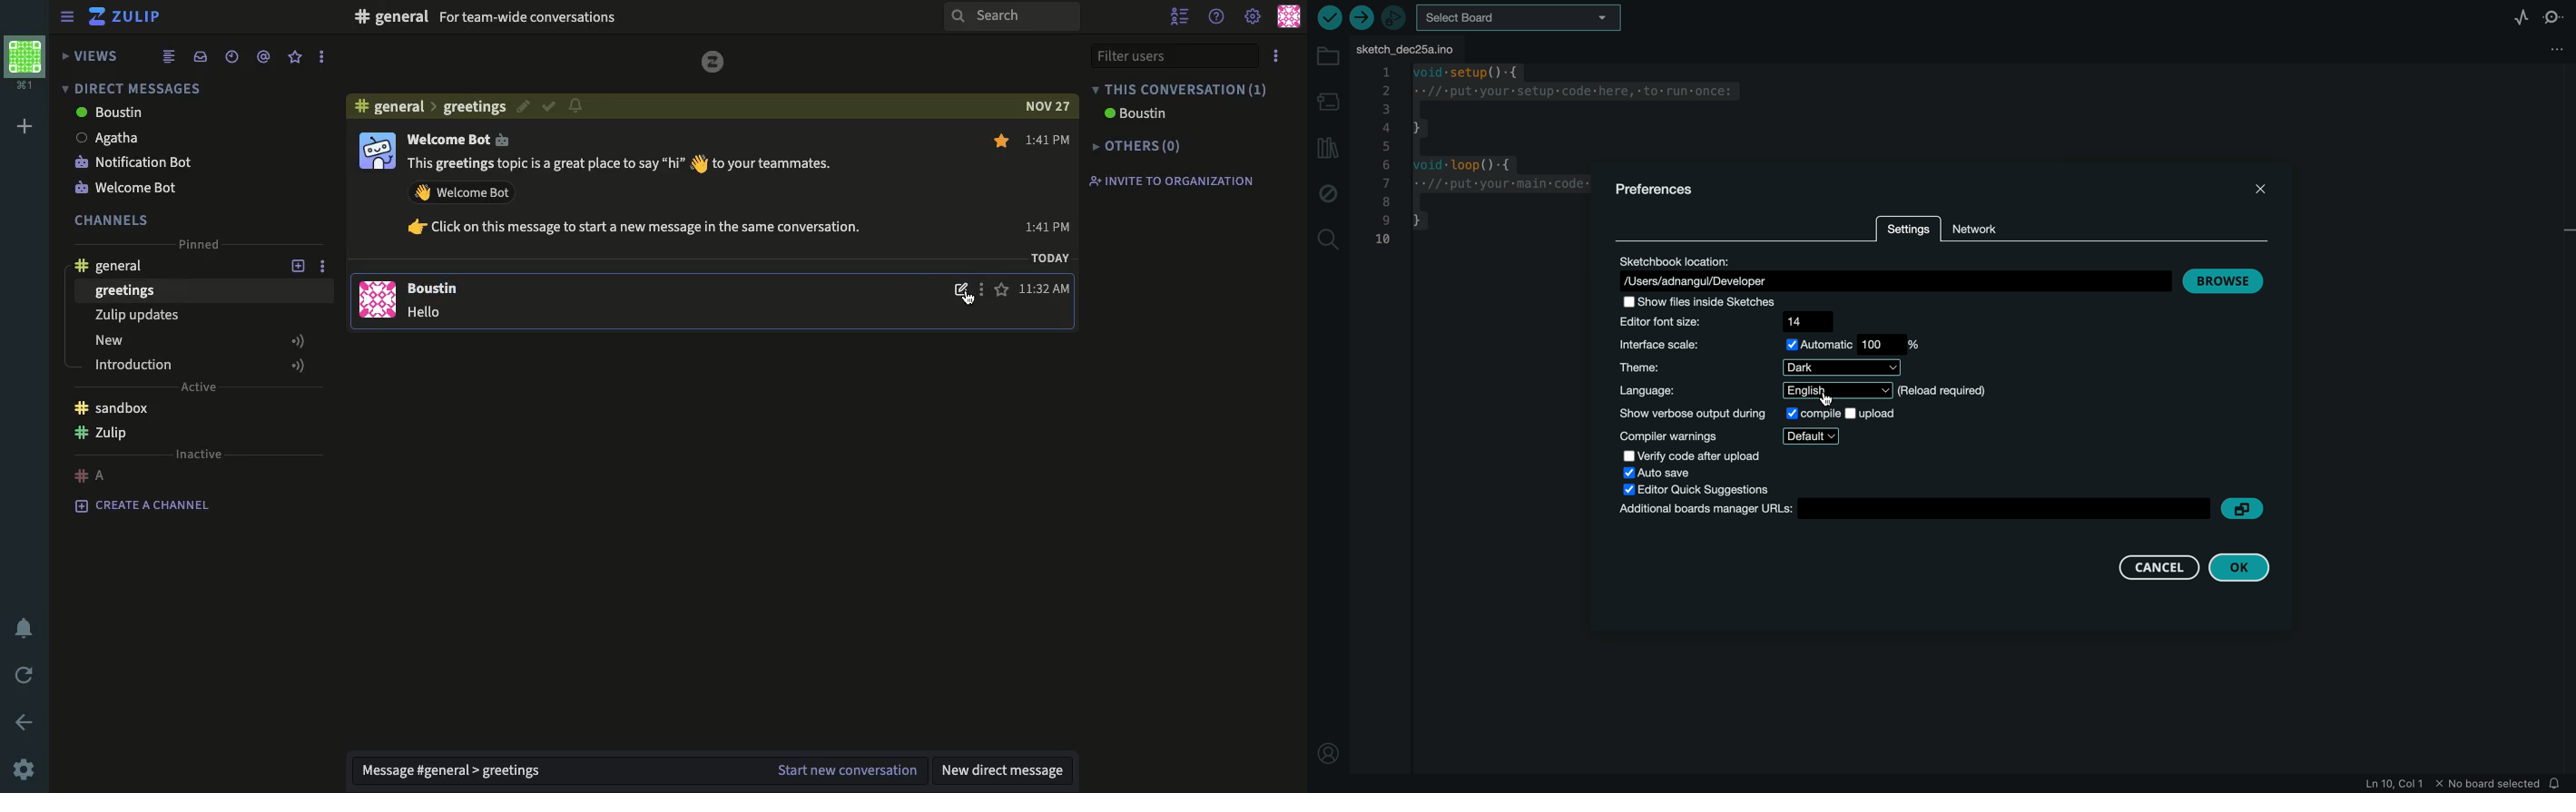 This screenshot has height=812, width=2576. What do you see at coordinates (198, 388) in the screenshot?
I see `active` at bounding box center [198, 388].